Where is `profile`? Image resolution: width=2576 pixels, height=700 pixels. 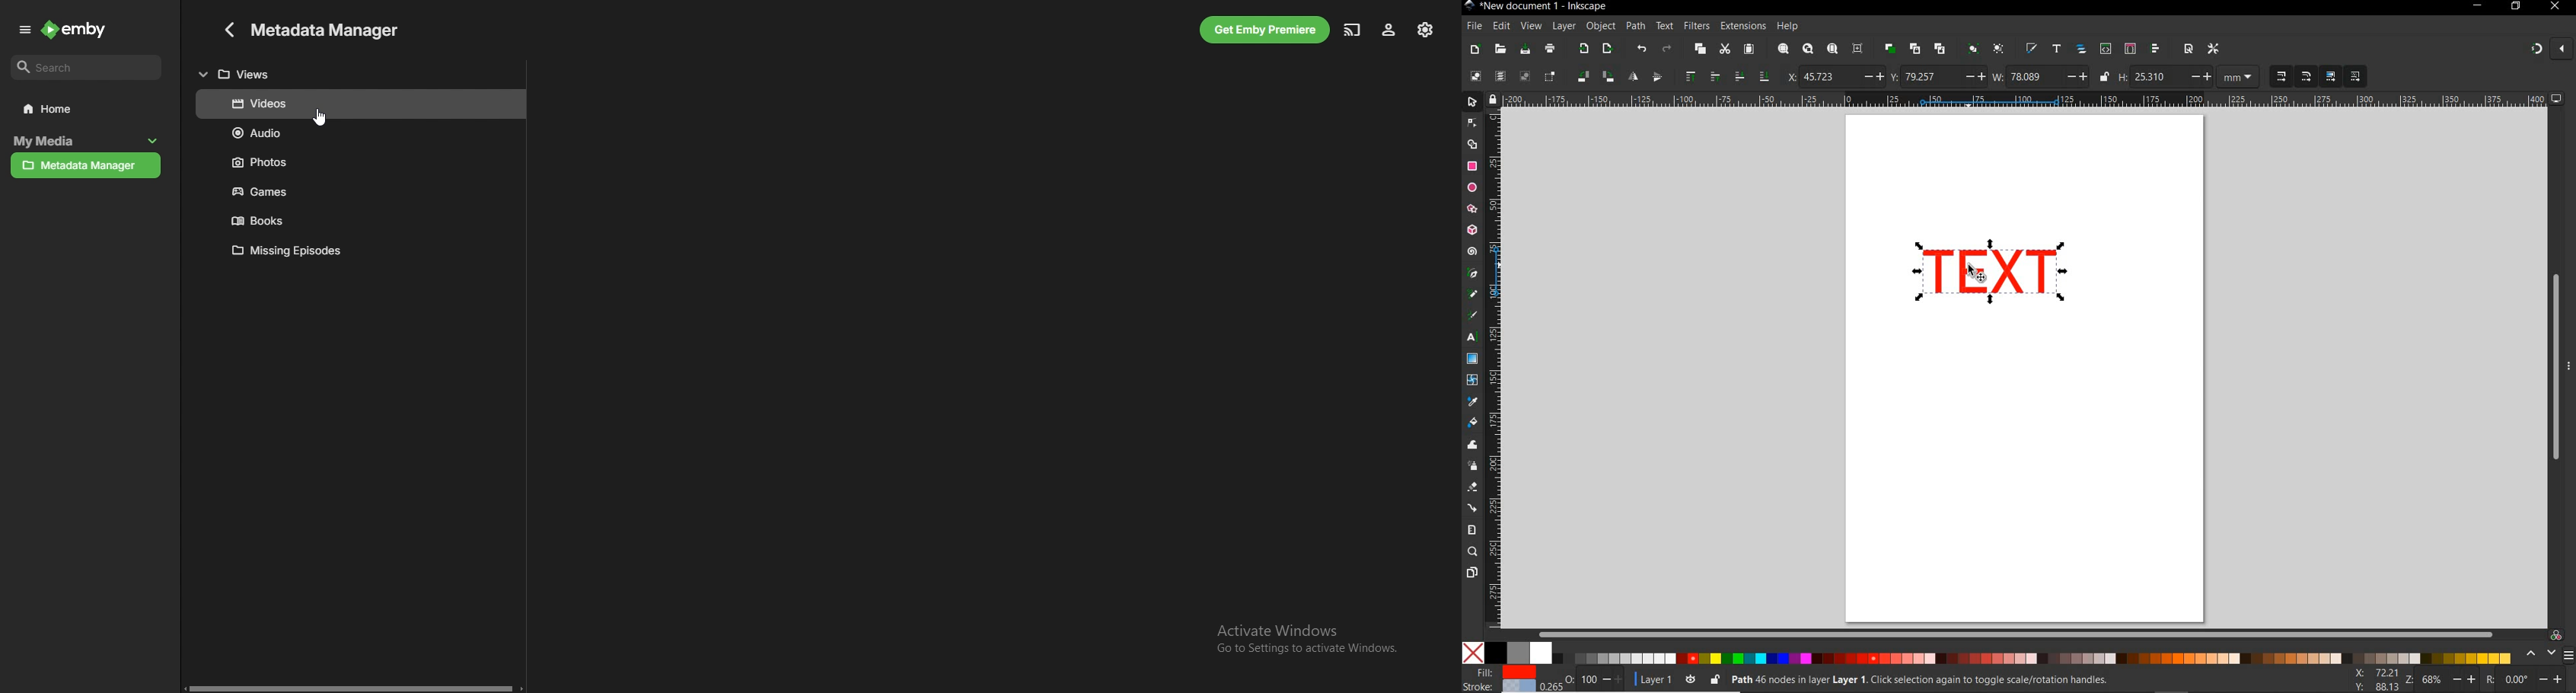
profile is located at coordinates (1388, 30).